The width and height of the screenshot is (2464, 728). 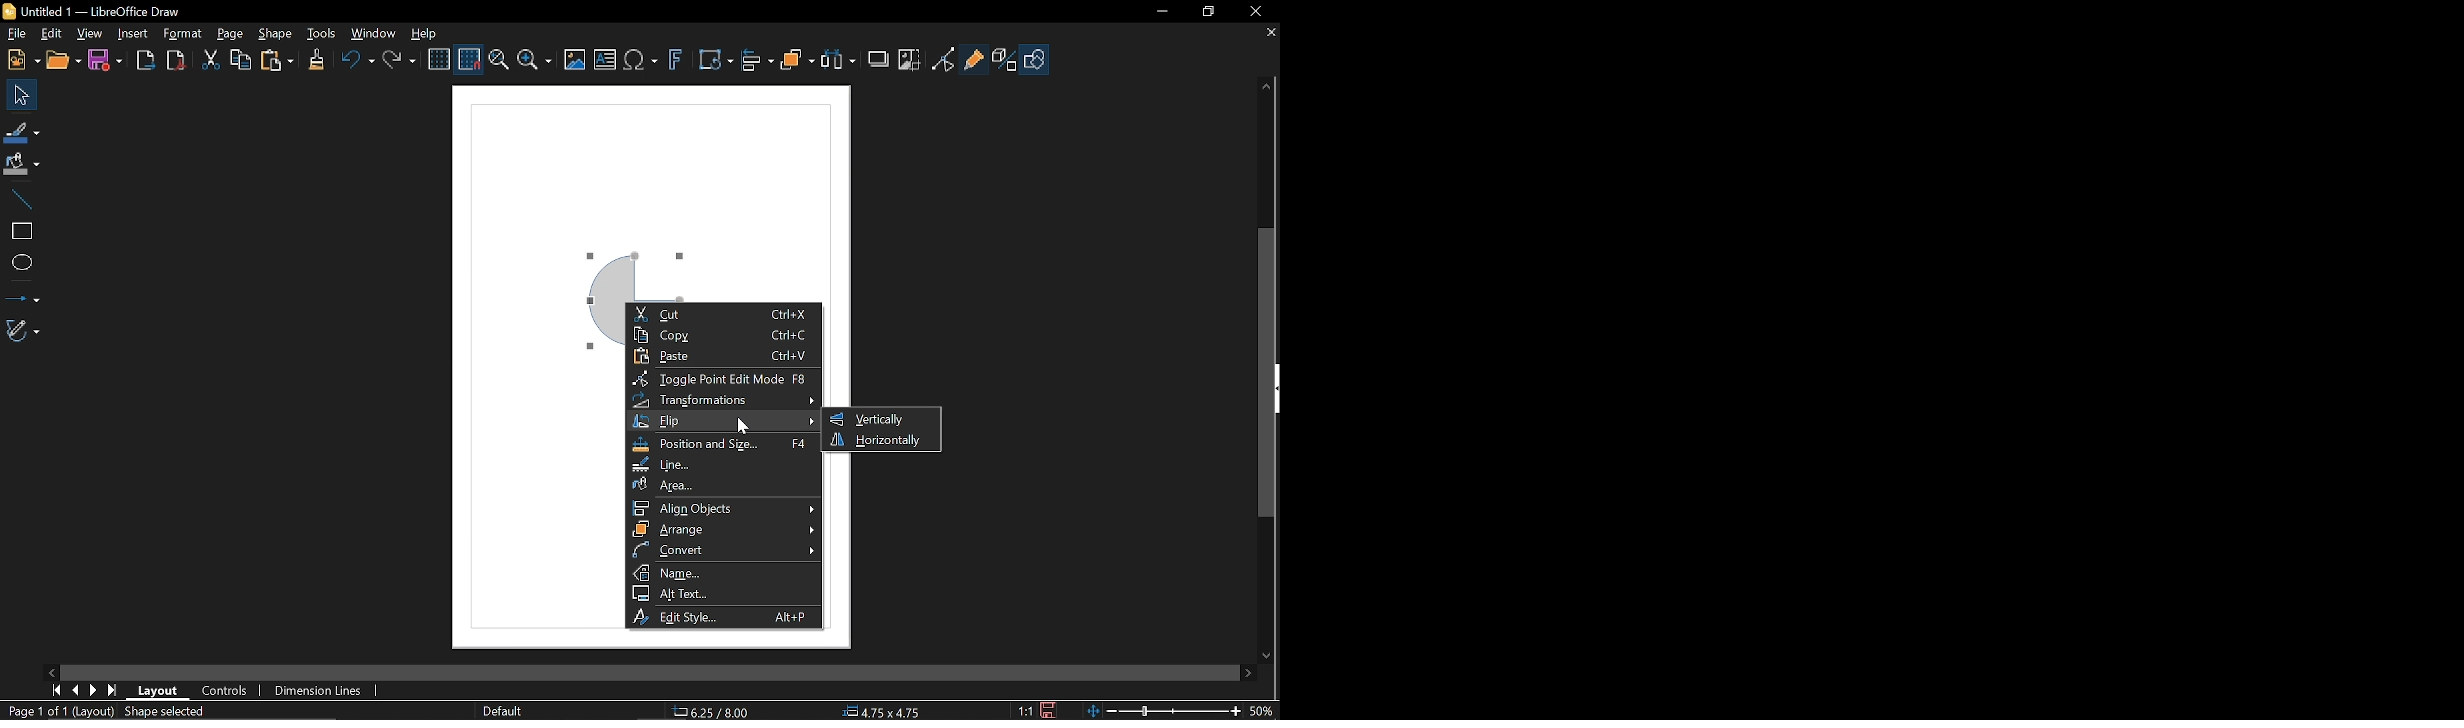 What do you see at coordinates (1892, 444) in the screenshot?
I see `Display` at bounding box center [1892, 444].